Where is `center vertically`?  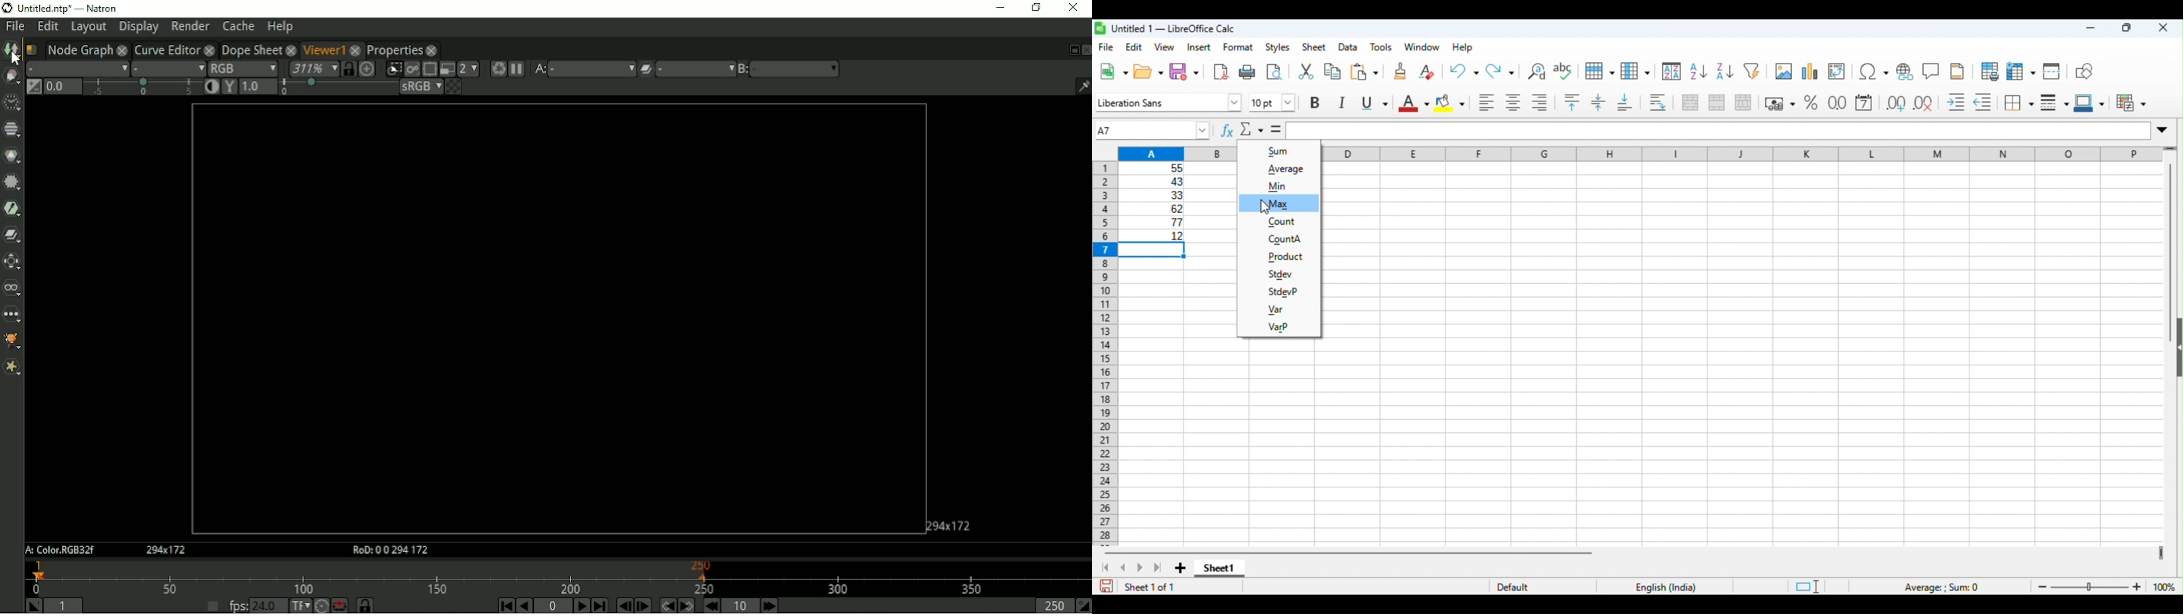
center vertically is located at coordinates (1597, 102).